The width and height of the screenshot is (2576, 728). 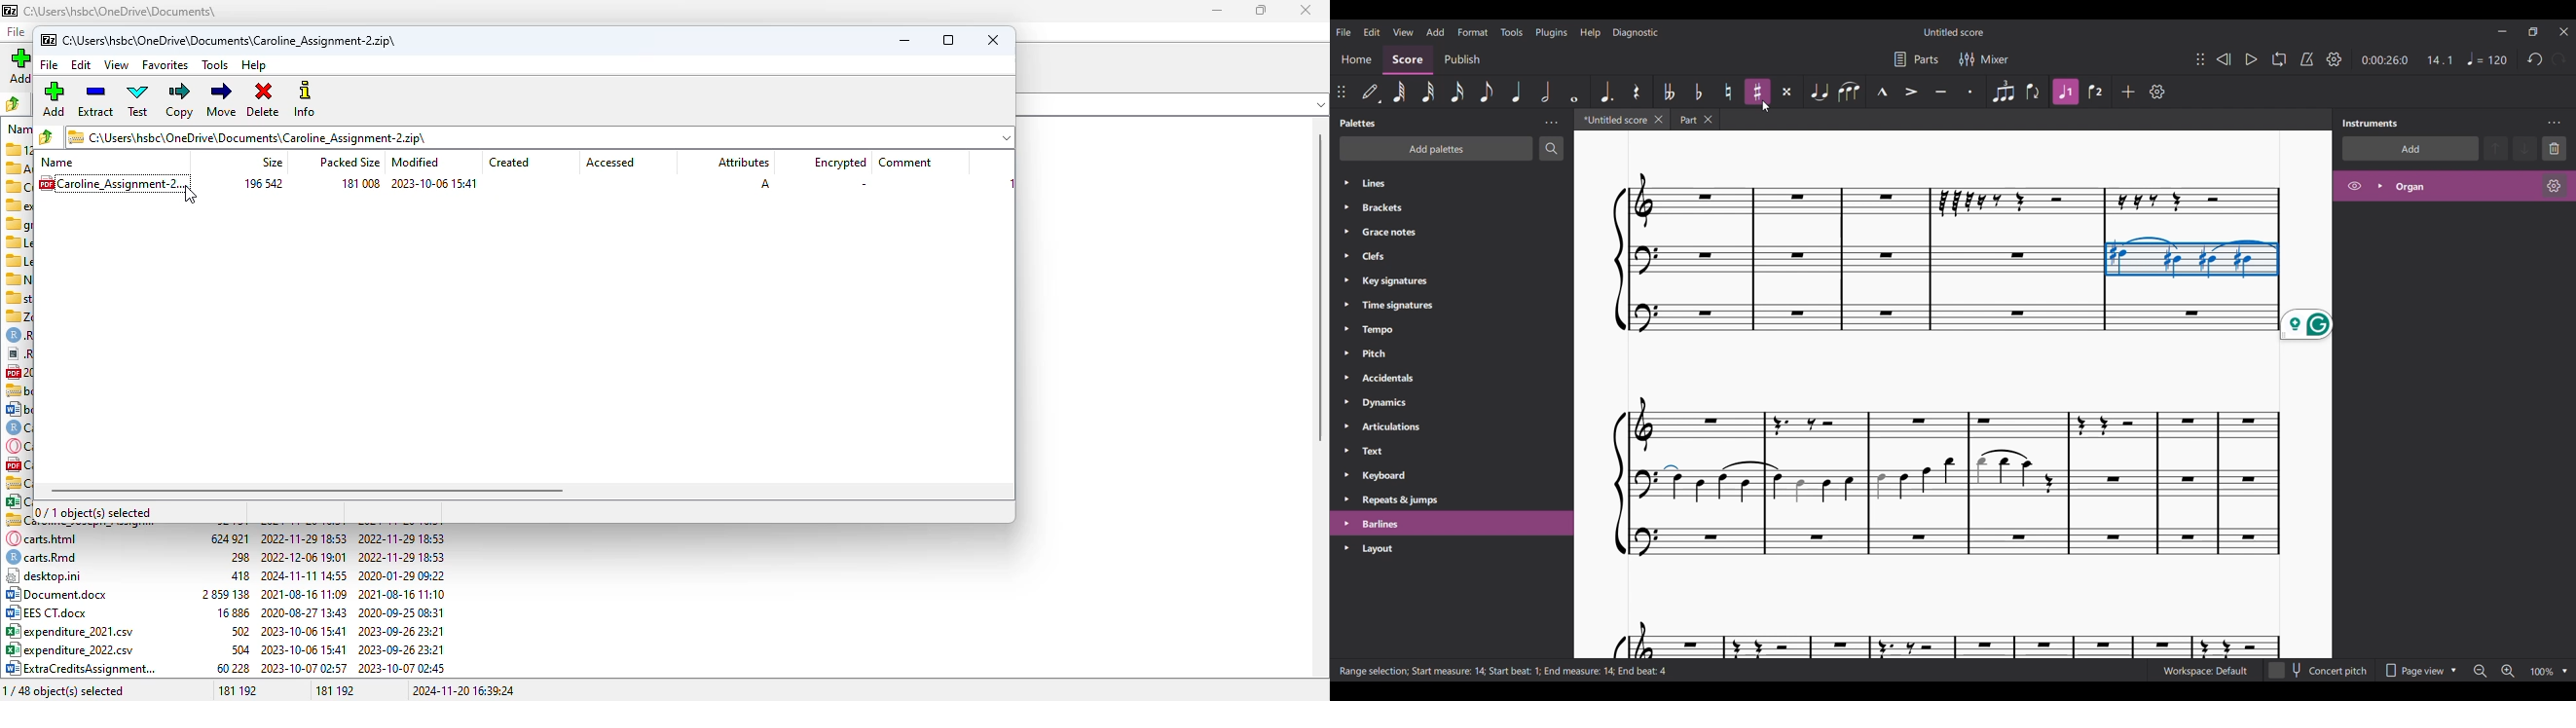 What do you see at coordinates (1658, 119) in the screenshot?
I see `Close current tab` at bounding box center [1658, 119].